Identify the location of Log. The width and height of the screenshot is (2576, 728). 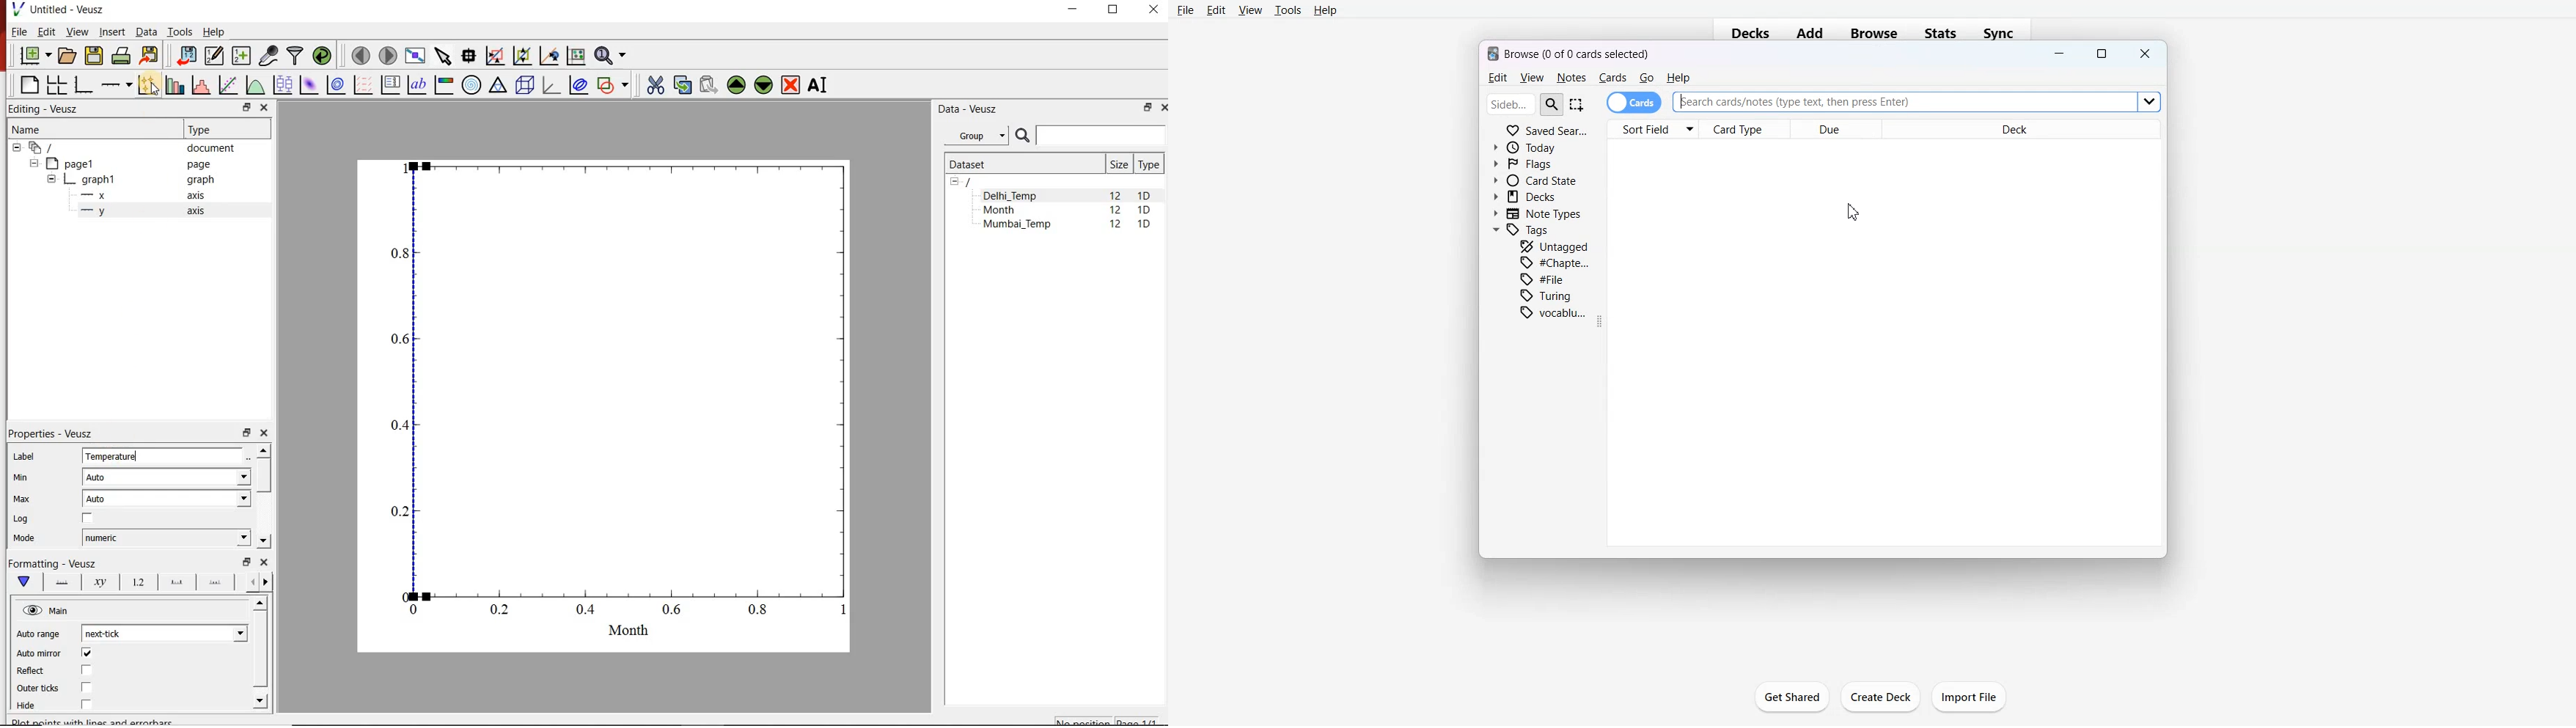
(22, 519).